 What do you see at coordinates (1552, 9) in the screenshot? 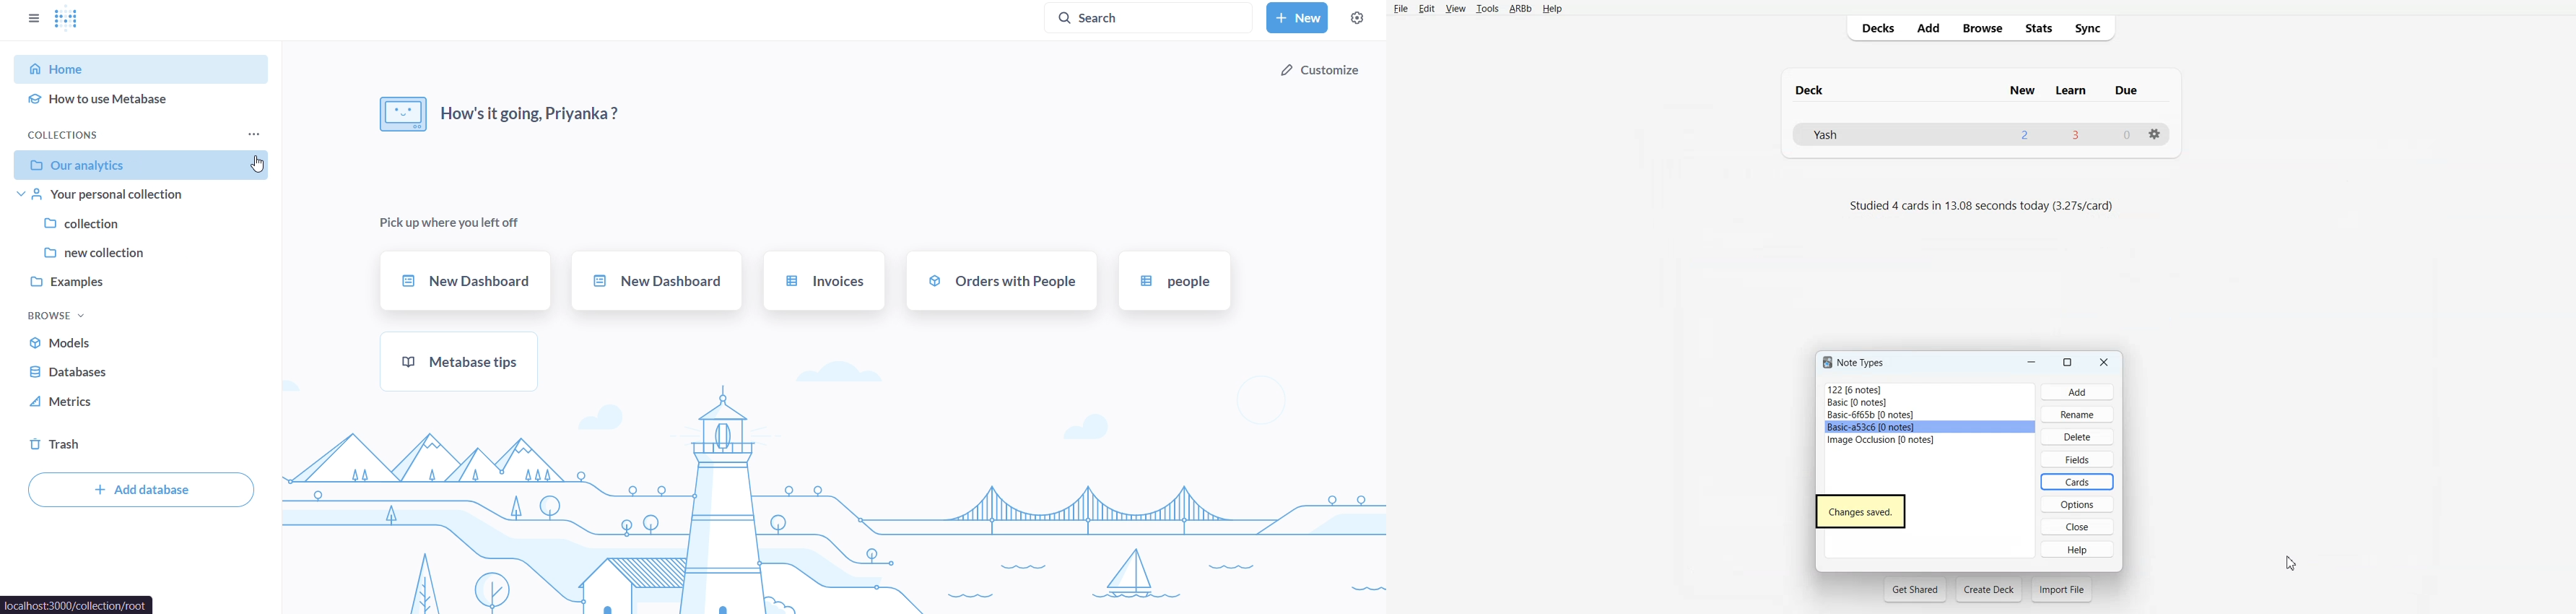
I see `Help` at bounding box center [1552, 9].